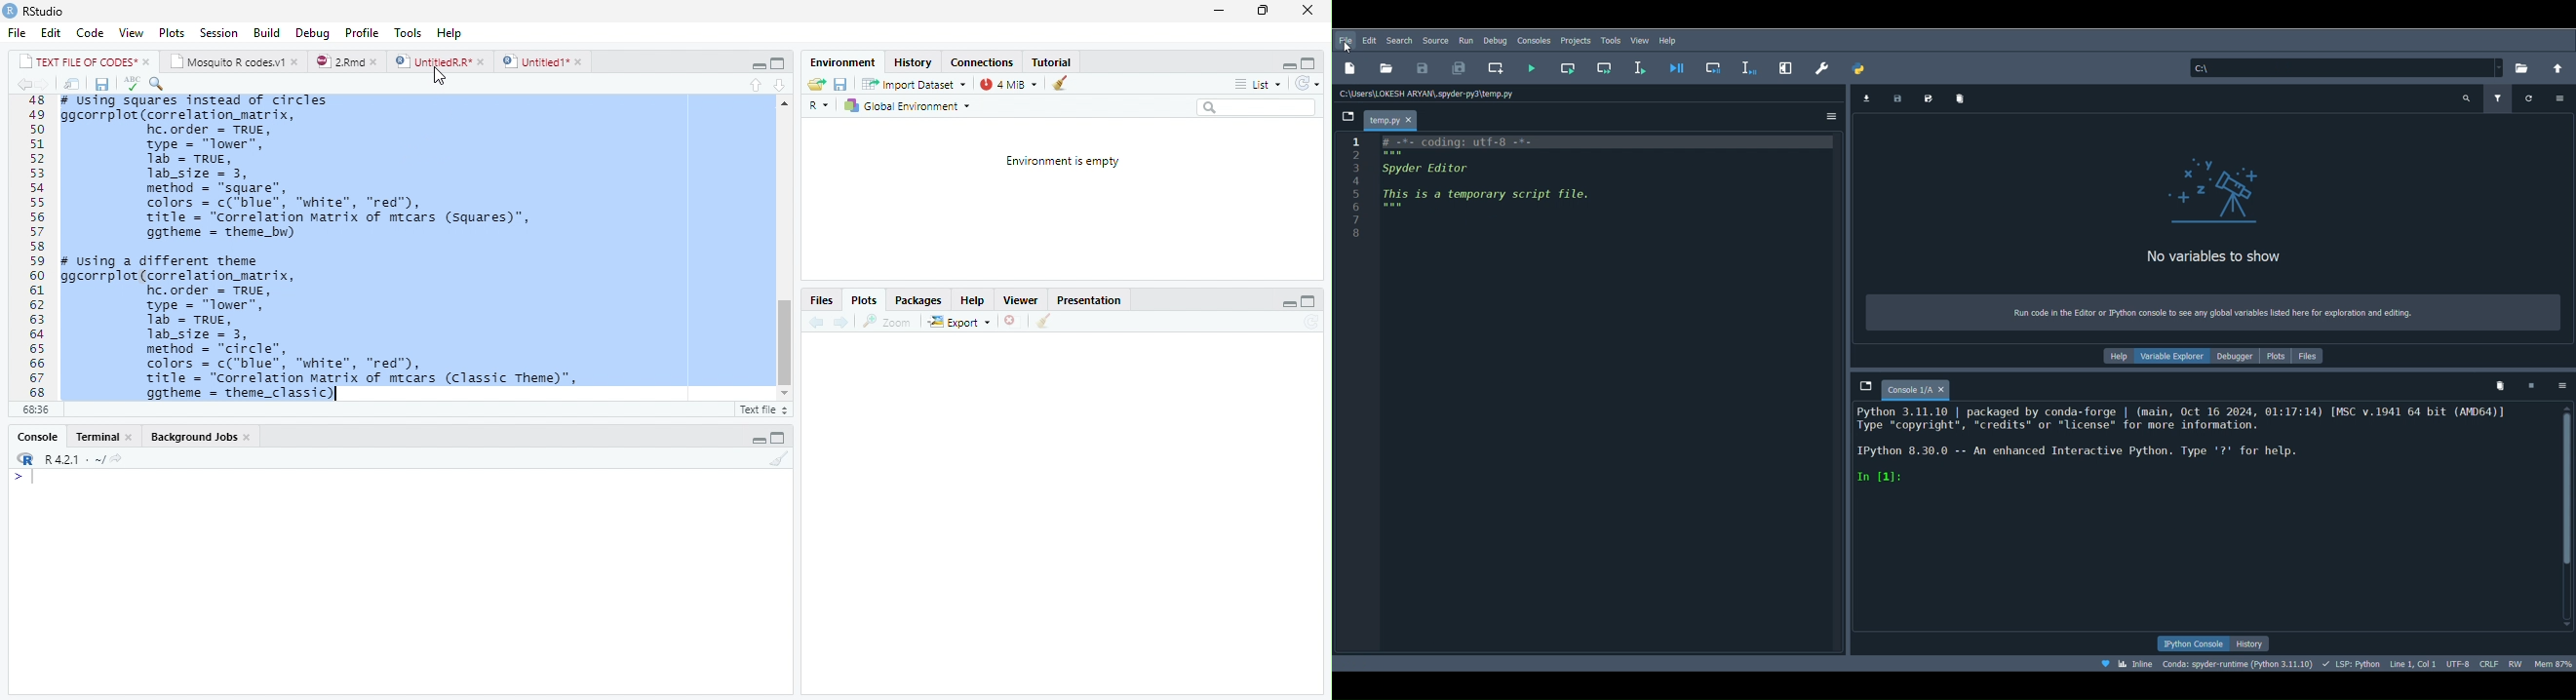 This screenshot has height=700, width=2576. I want to click on FIles, so click(2315, 355).